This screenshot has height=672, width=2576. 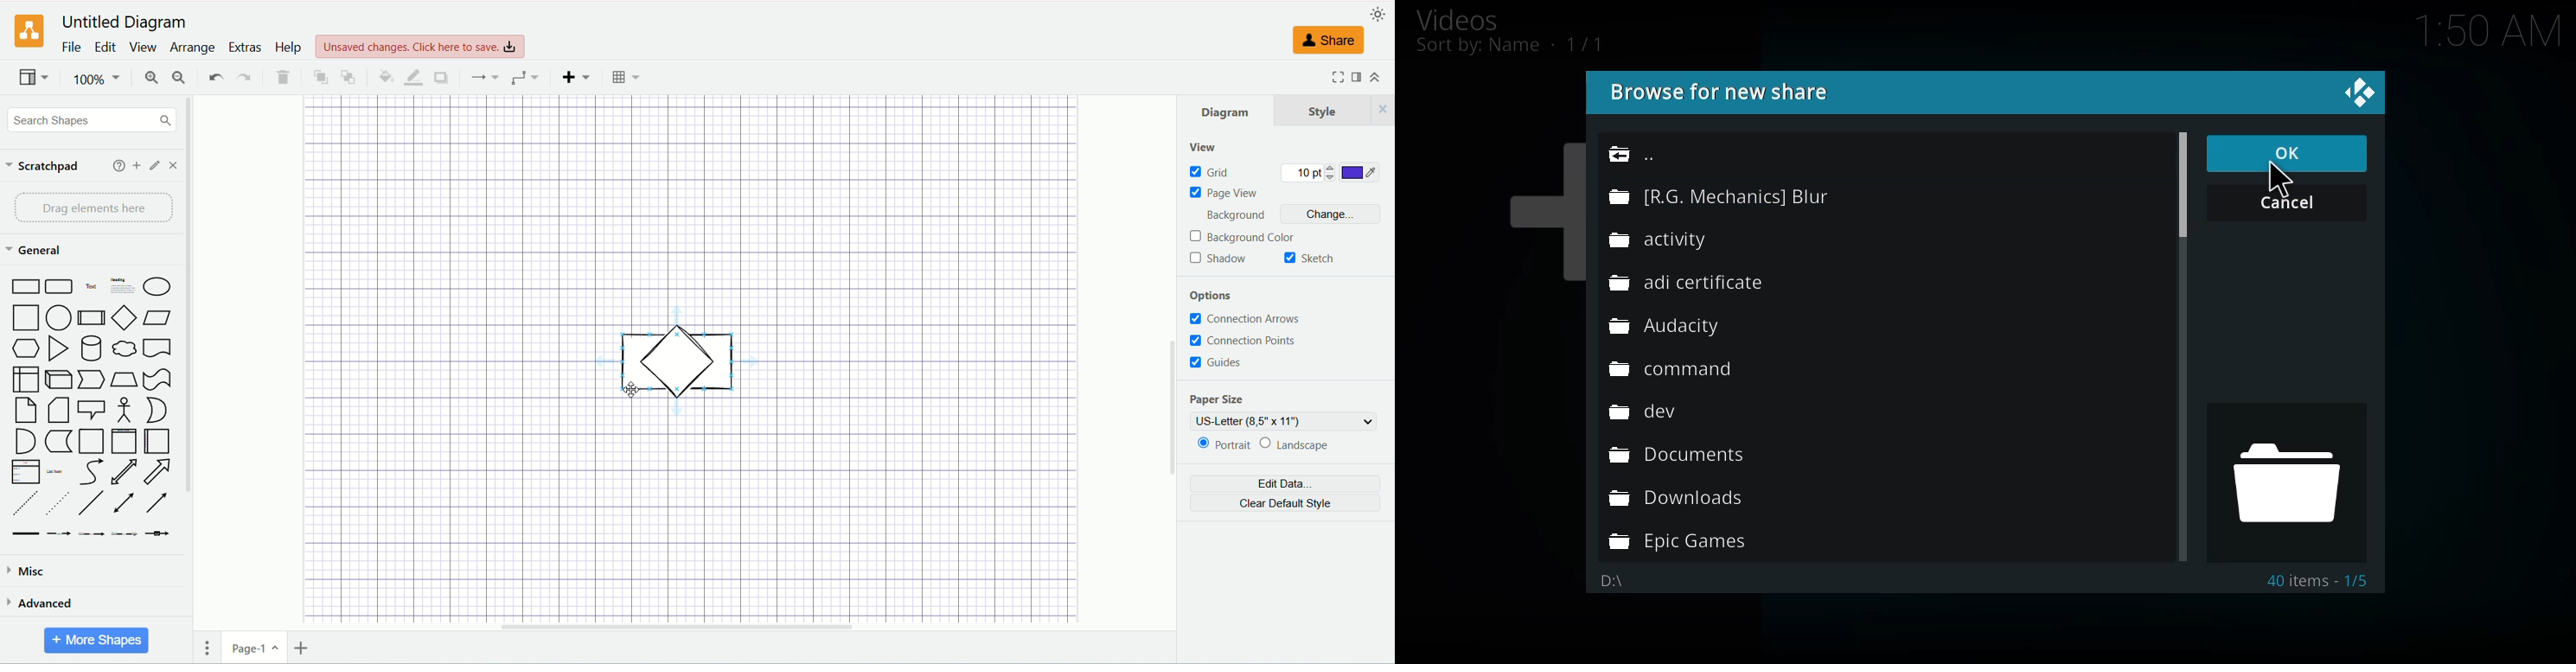 What do you see at coordinates (145, 49) in the screenshot?
I see `view` at bounding box center [145, 49].